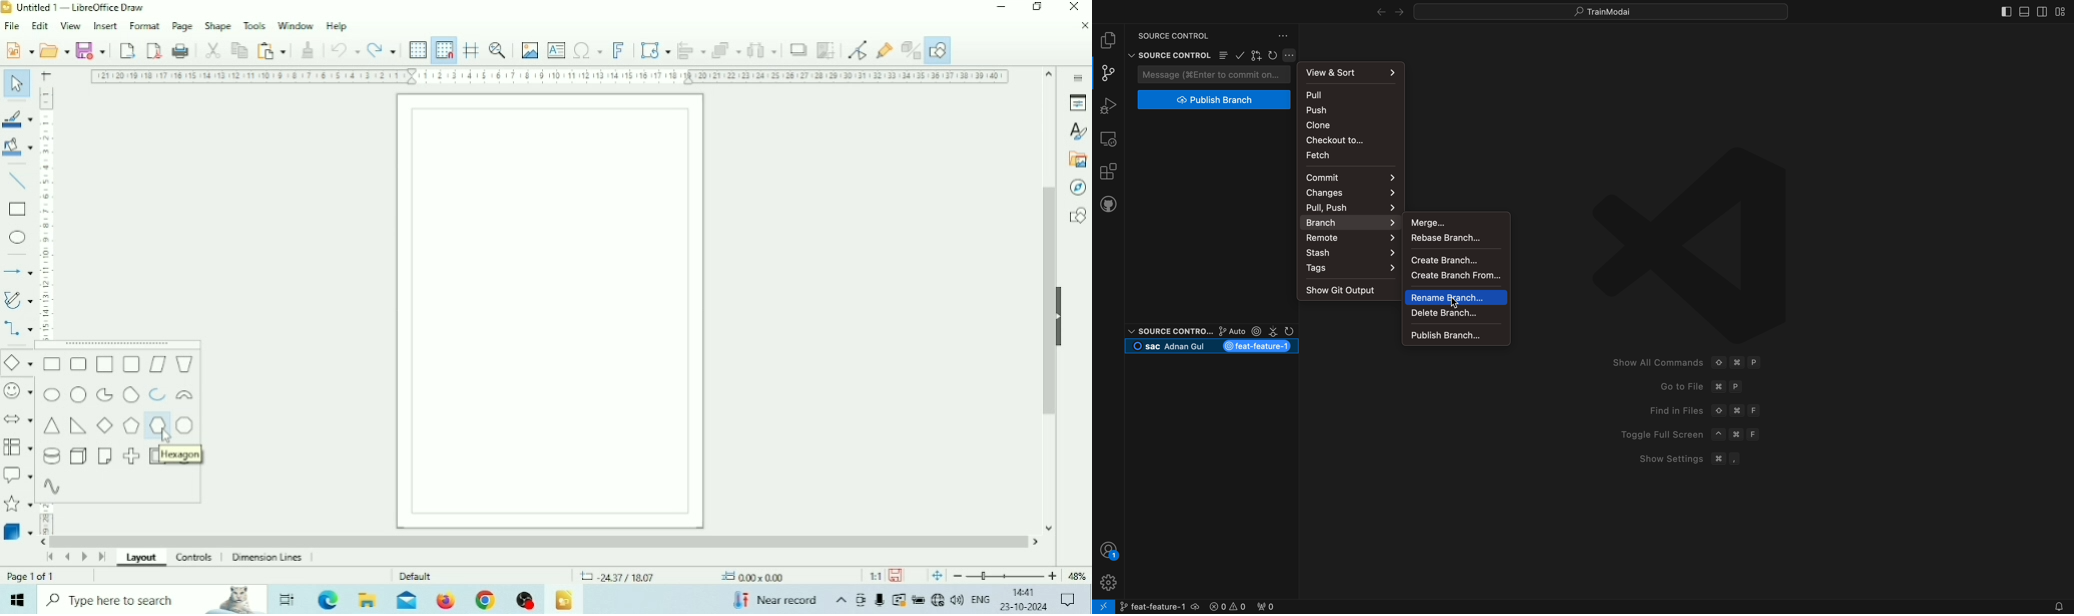 The height and width of the screenshot is (616, 2100). Describe the element at coordinates (937, 576) in the screenshot. I see `Fit page to current window` at that location.